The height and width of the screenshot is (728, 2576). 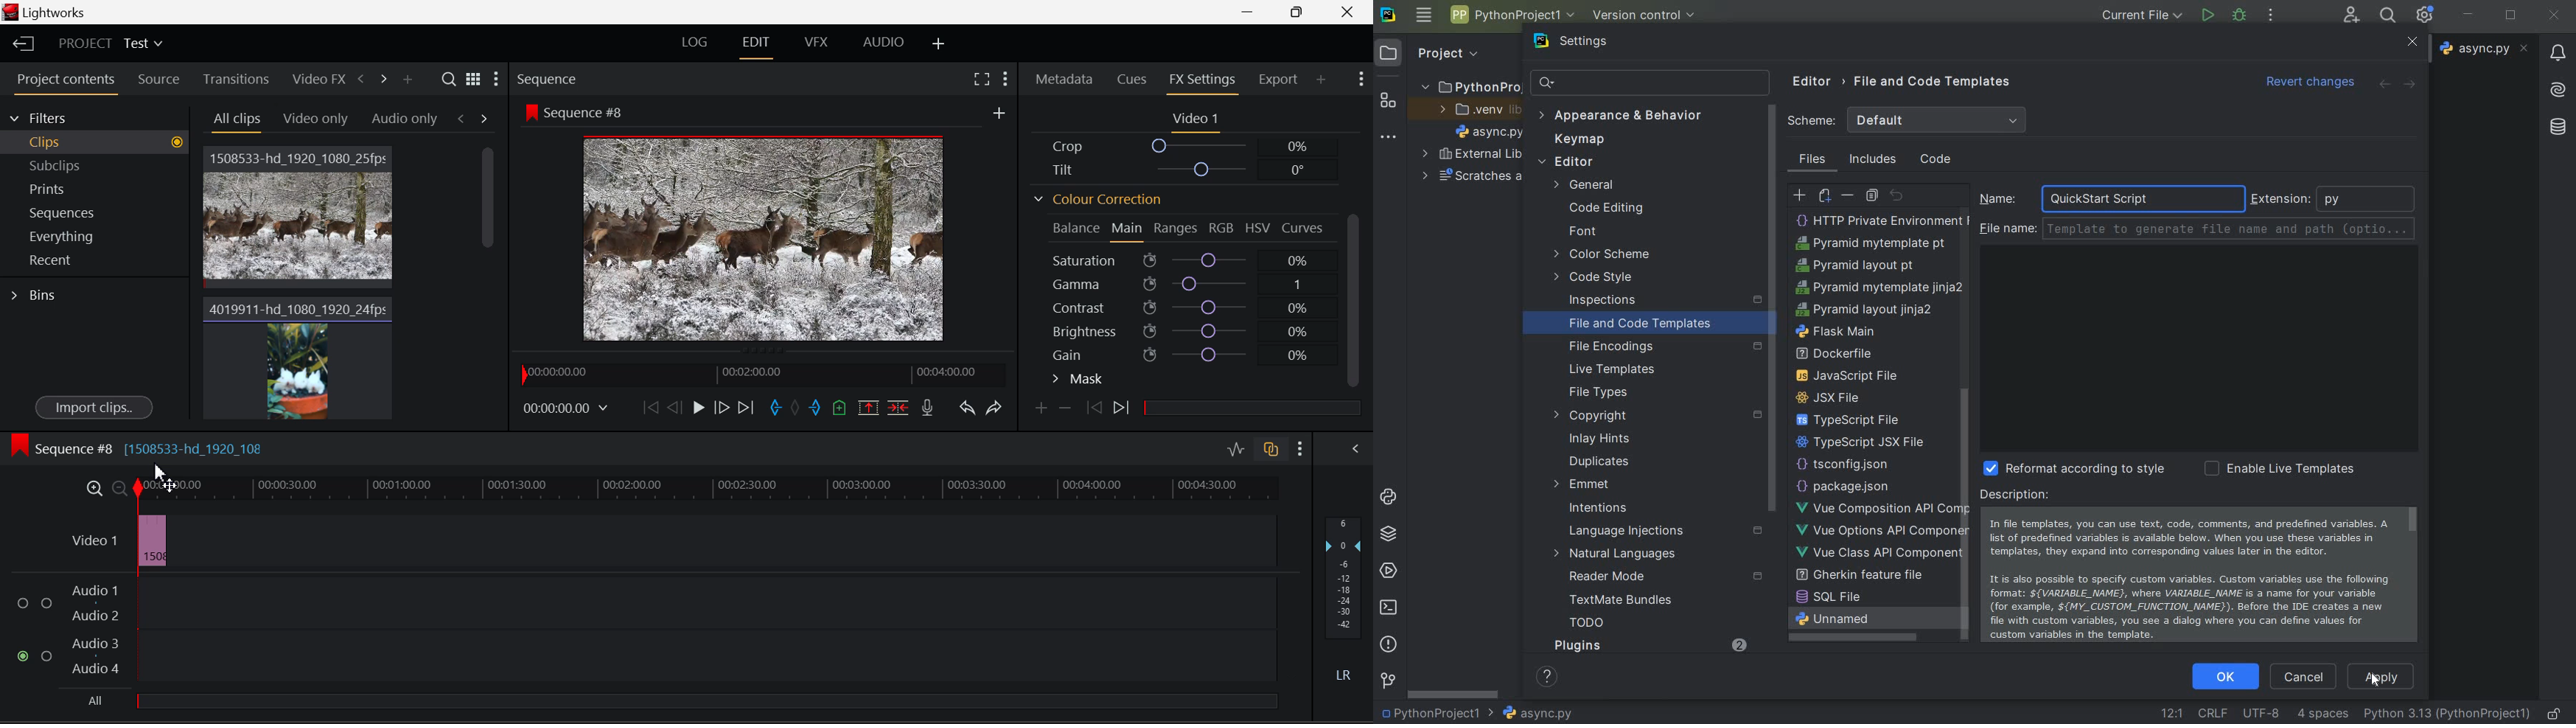 What do you see at coordinates (2170, 712) in the screenshot?
I see `go to line` at bounding box center [2170, 712].